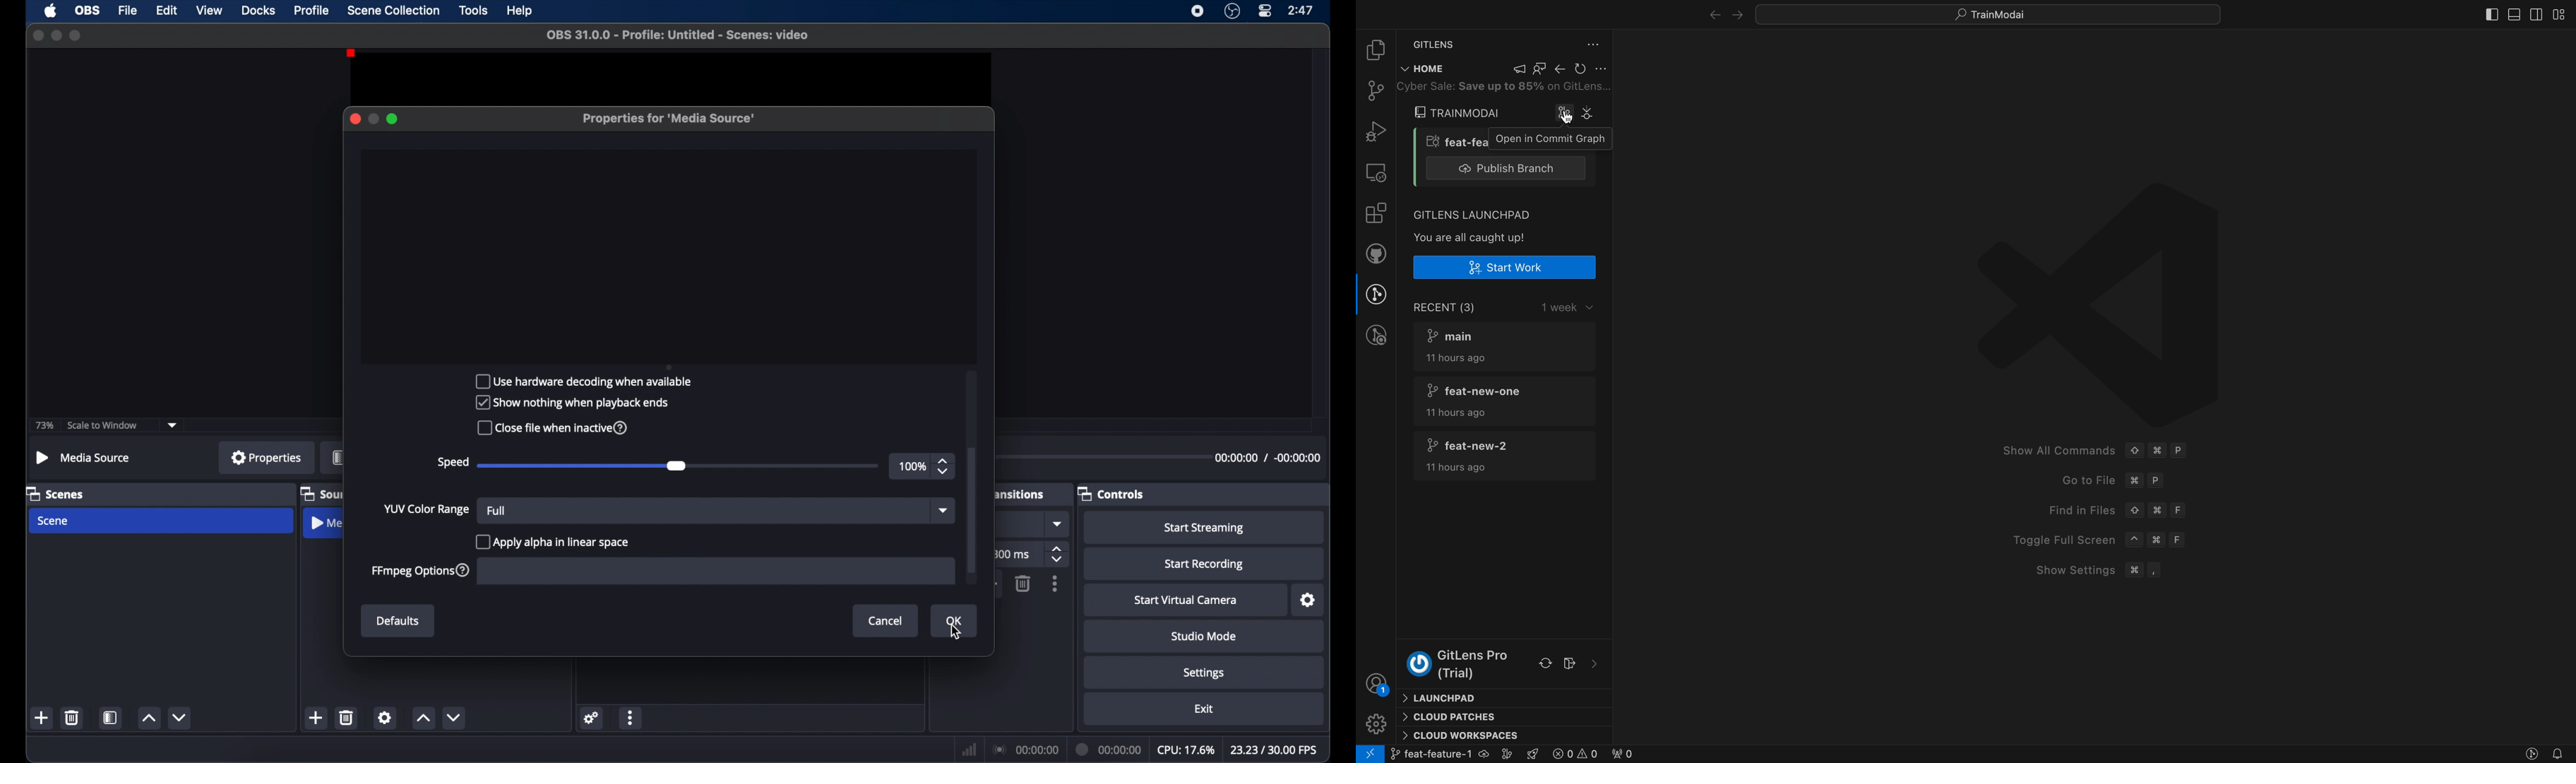 The width and height of the screenshot is (2576, 784). I want to click on file name, so click(678, 35).